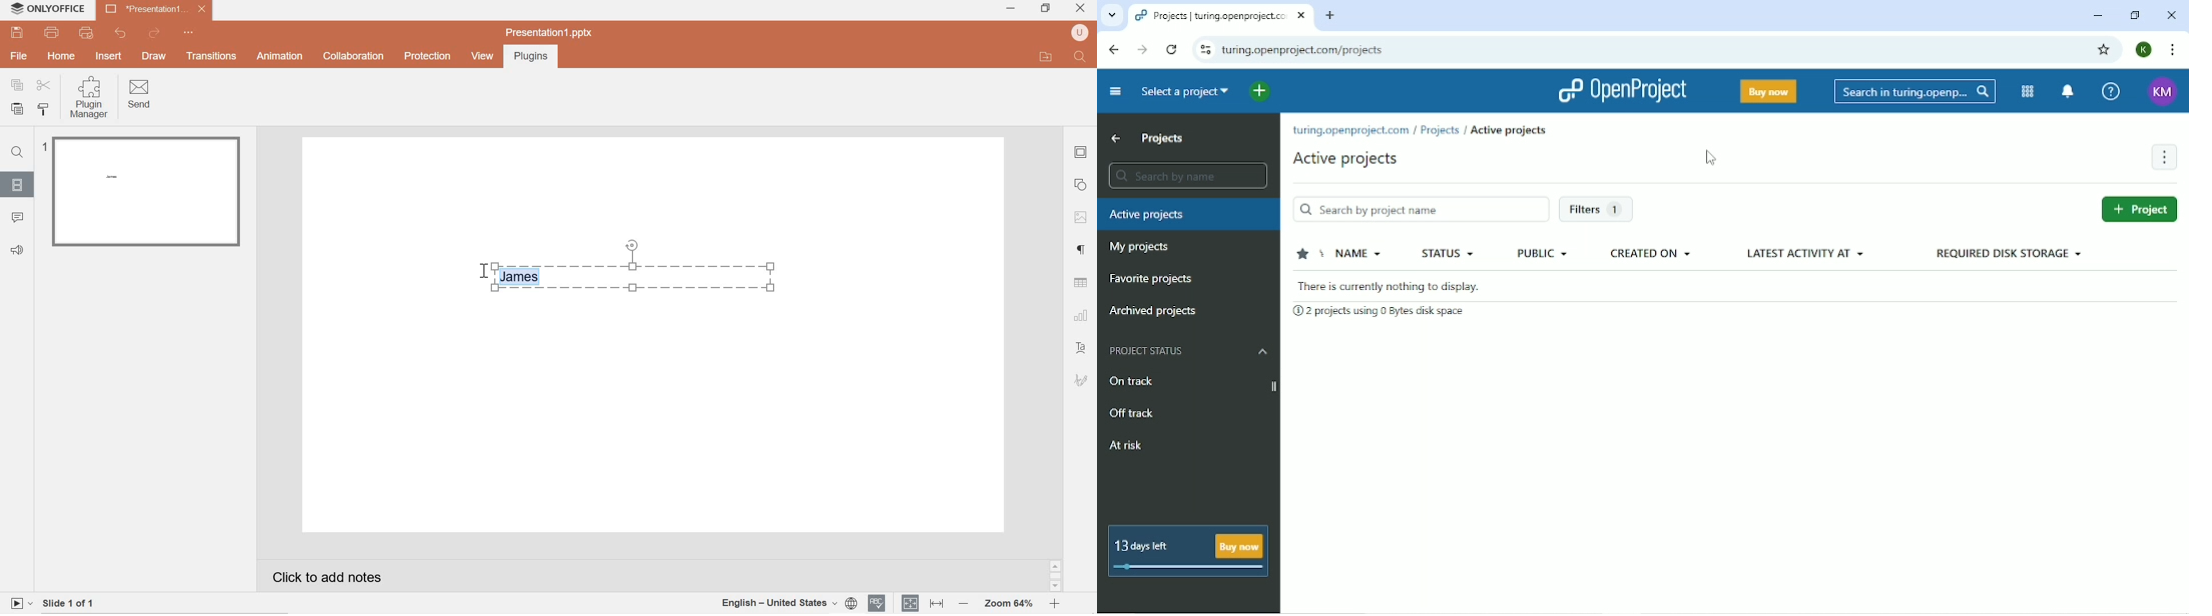 This screenshot has height=616, width=2212. What do you see at coordinates (17, 250) in the screenshot?
I see `Feedback & support` at bounding box center [17, 250].